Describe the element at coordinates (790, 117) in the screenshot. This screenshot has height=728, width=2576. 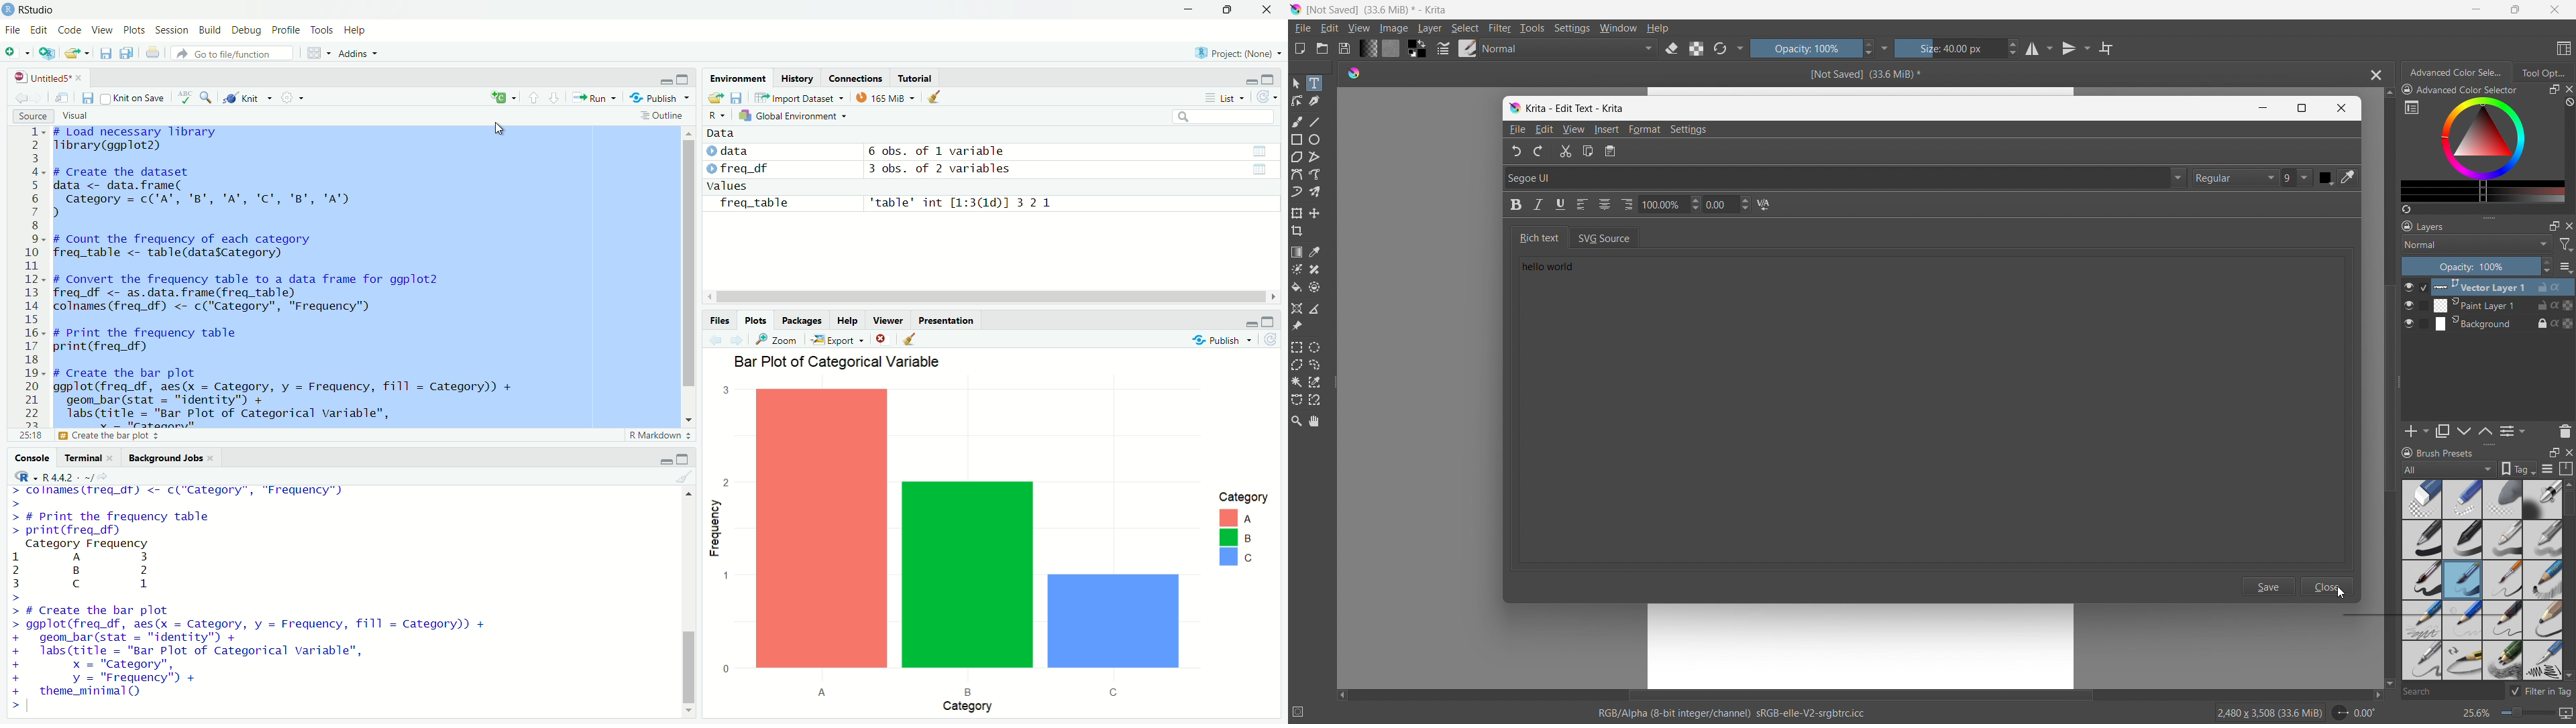
I see `Global Environment` at that location.